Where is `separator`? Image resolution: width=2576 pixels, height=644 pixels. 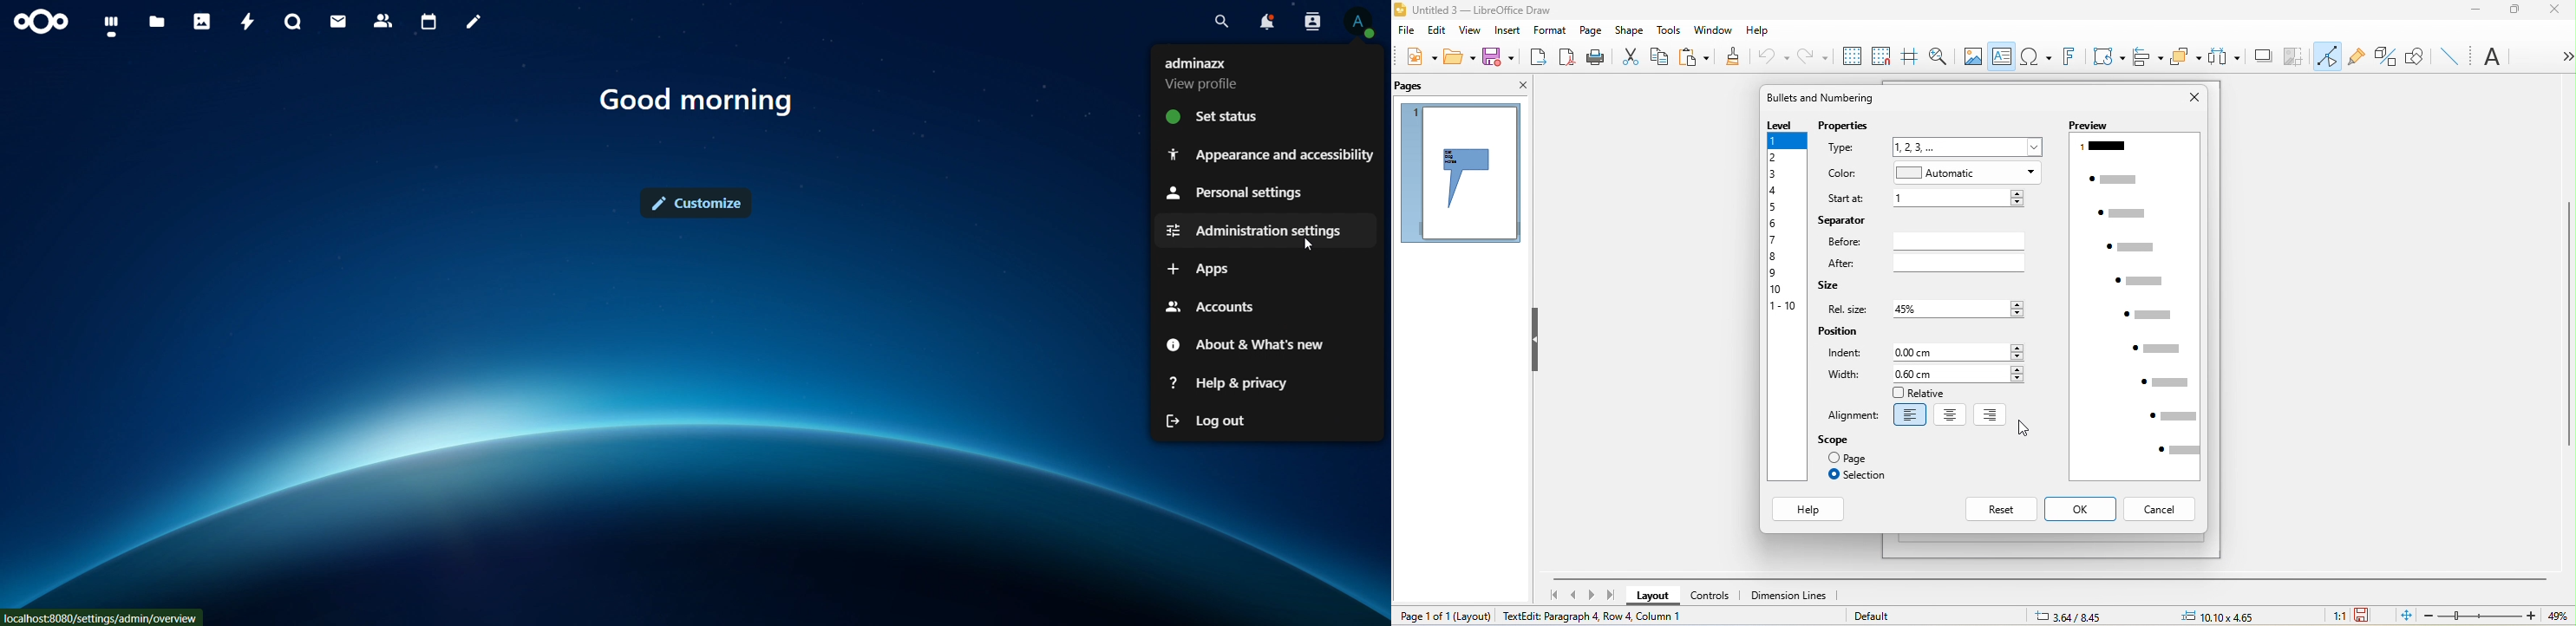
separator is located at coordinates (1842, 222).